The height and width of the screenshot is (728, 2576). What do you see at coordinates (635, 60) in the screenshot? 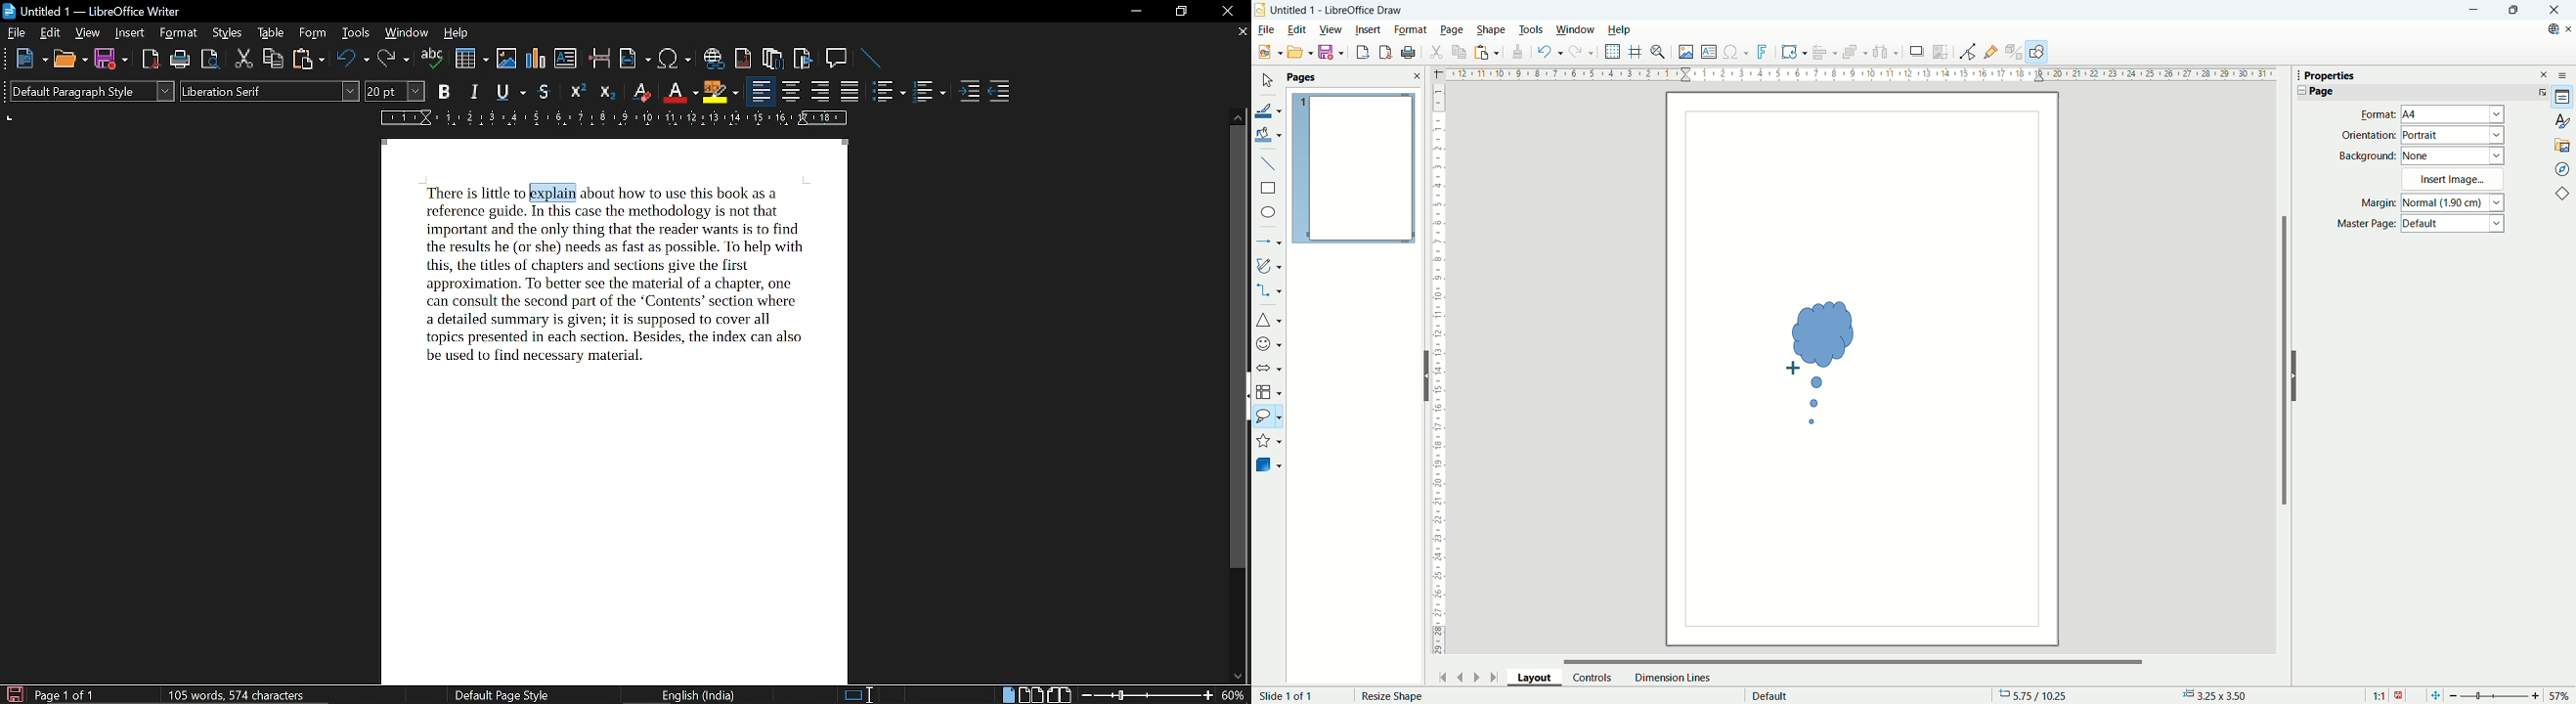
I see `insert field` at bounding box center [635, 60].